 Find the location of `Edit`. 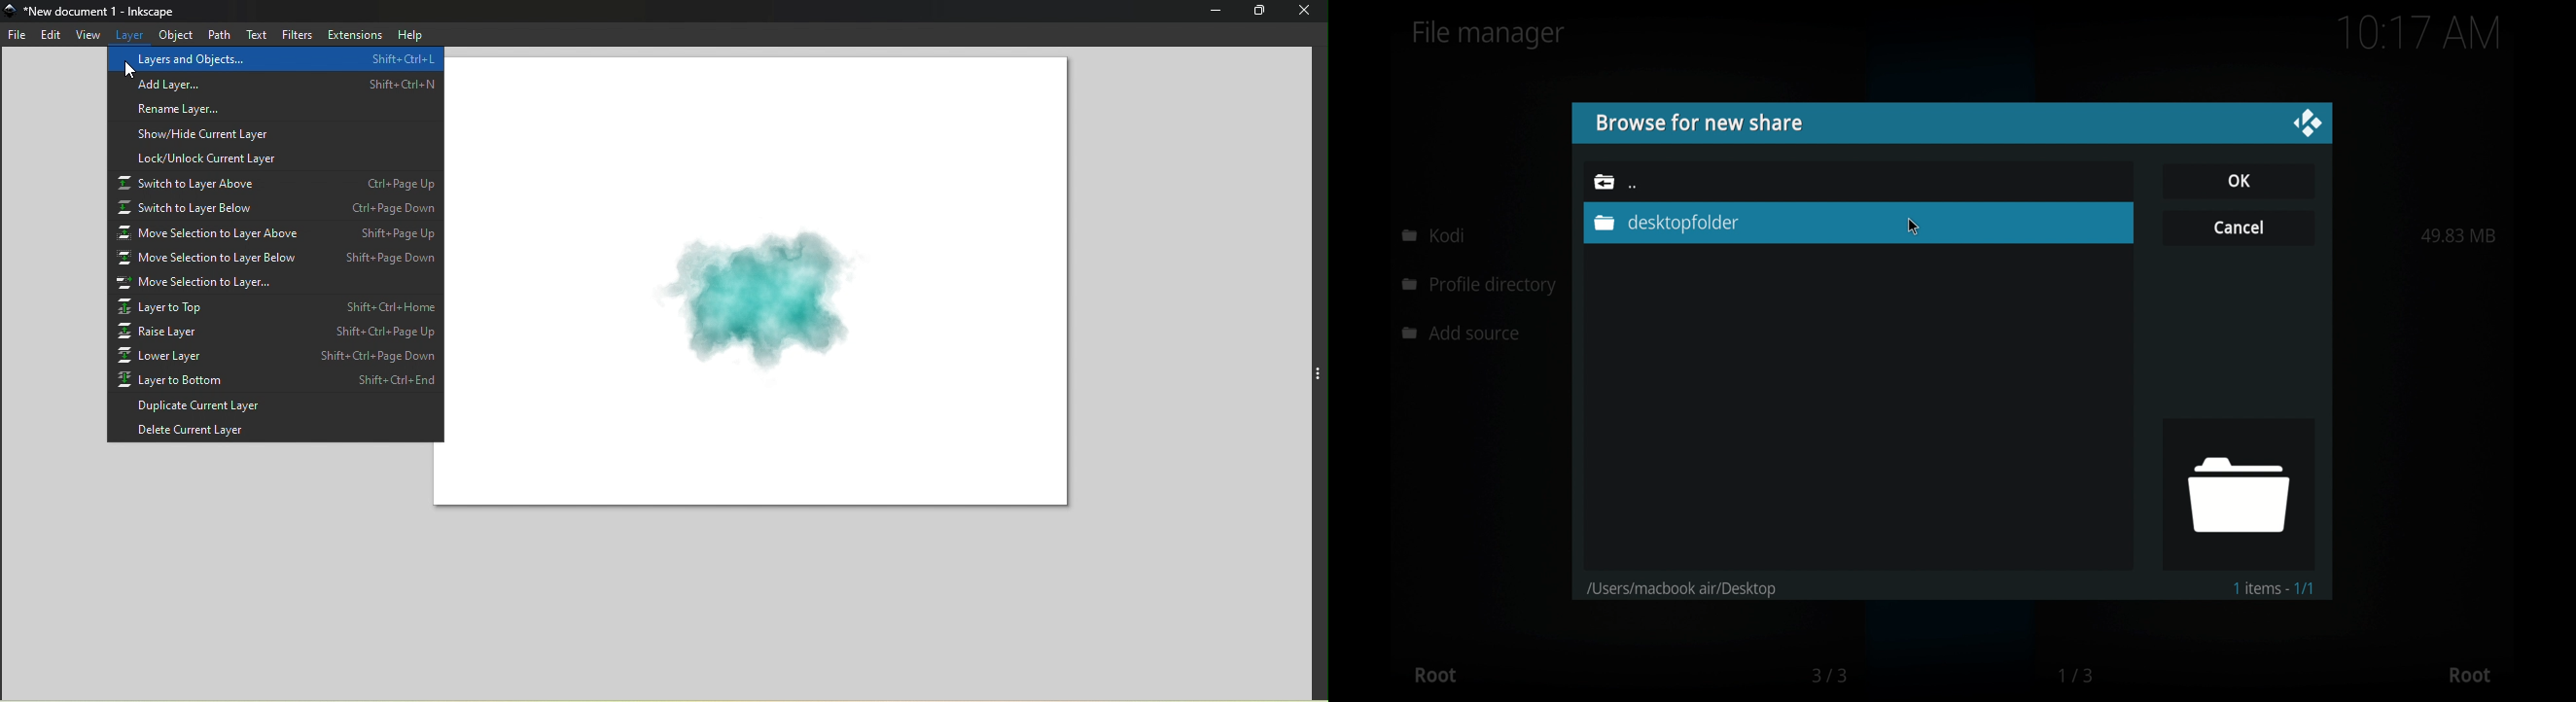

Edit is located at coordinates (51, 35).